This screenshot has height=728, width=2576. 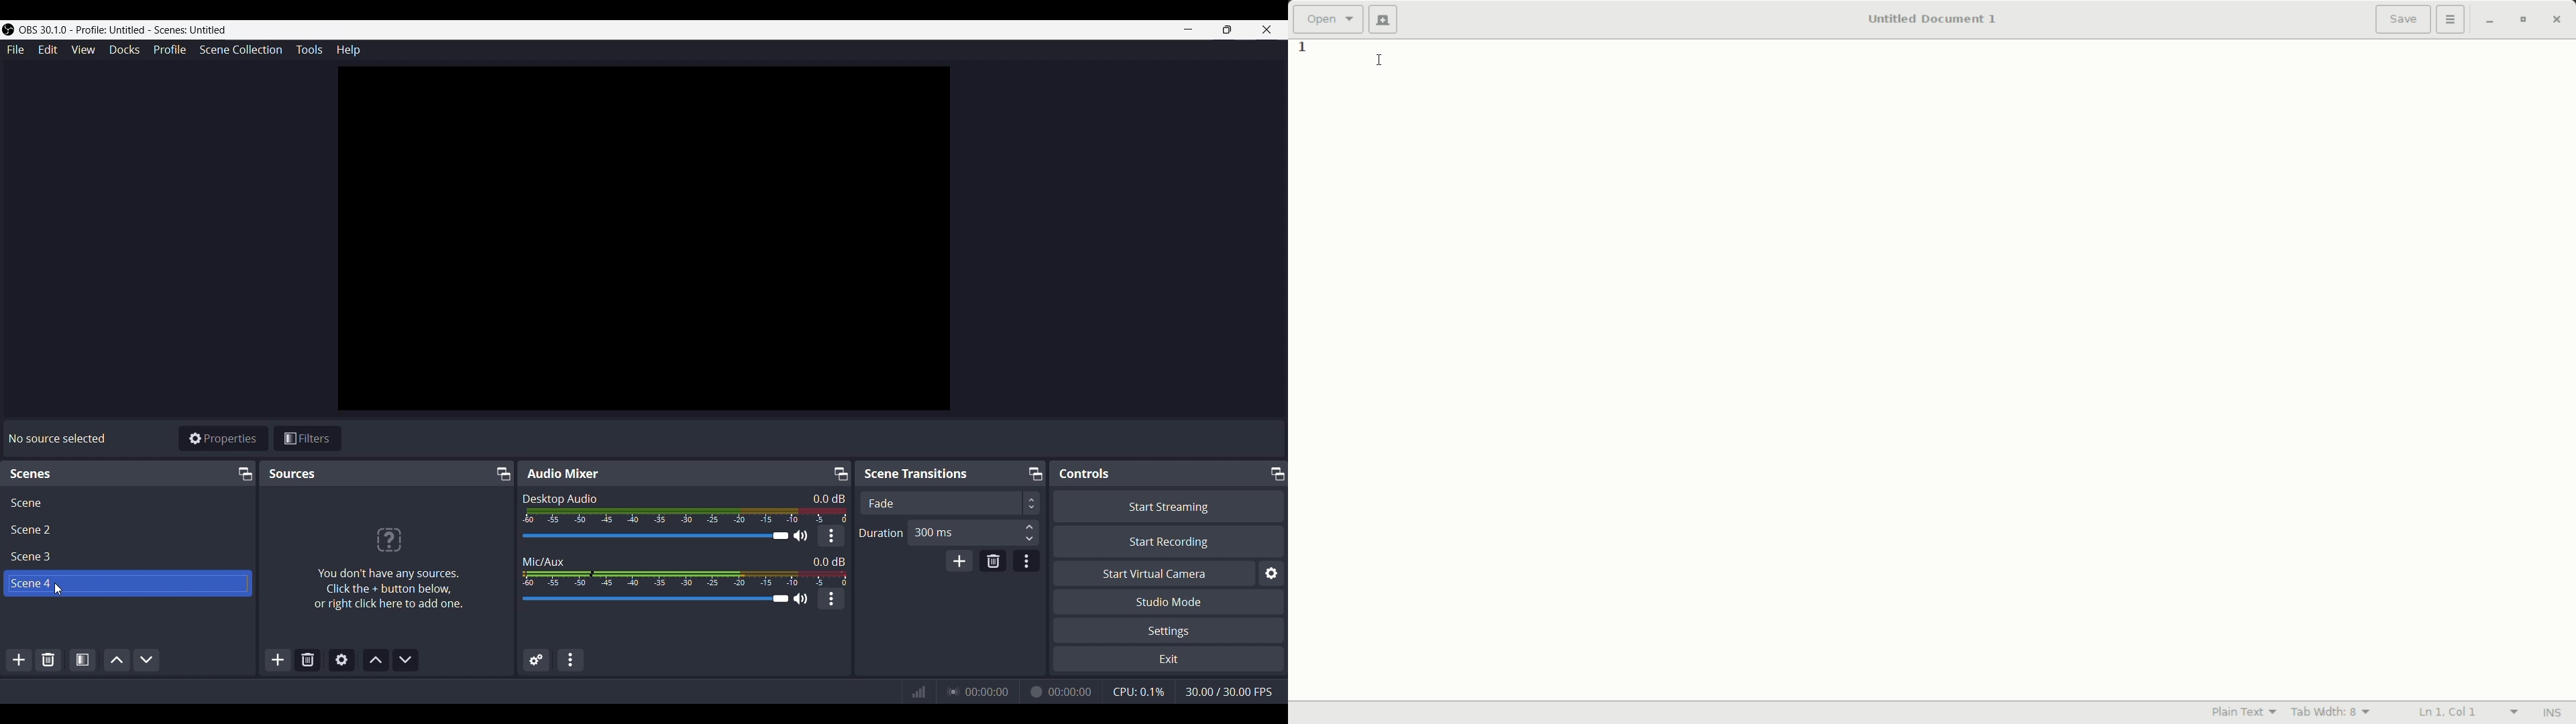 I want to click on minimize, so click(x=2489, y=21).